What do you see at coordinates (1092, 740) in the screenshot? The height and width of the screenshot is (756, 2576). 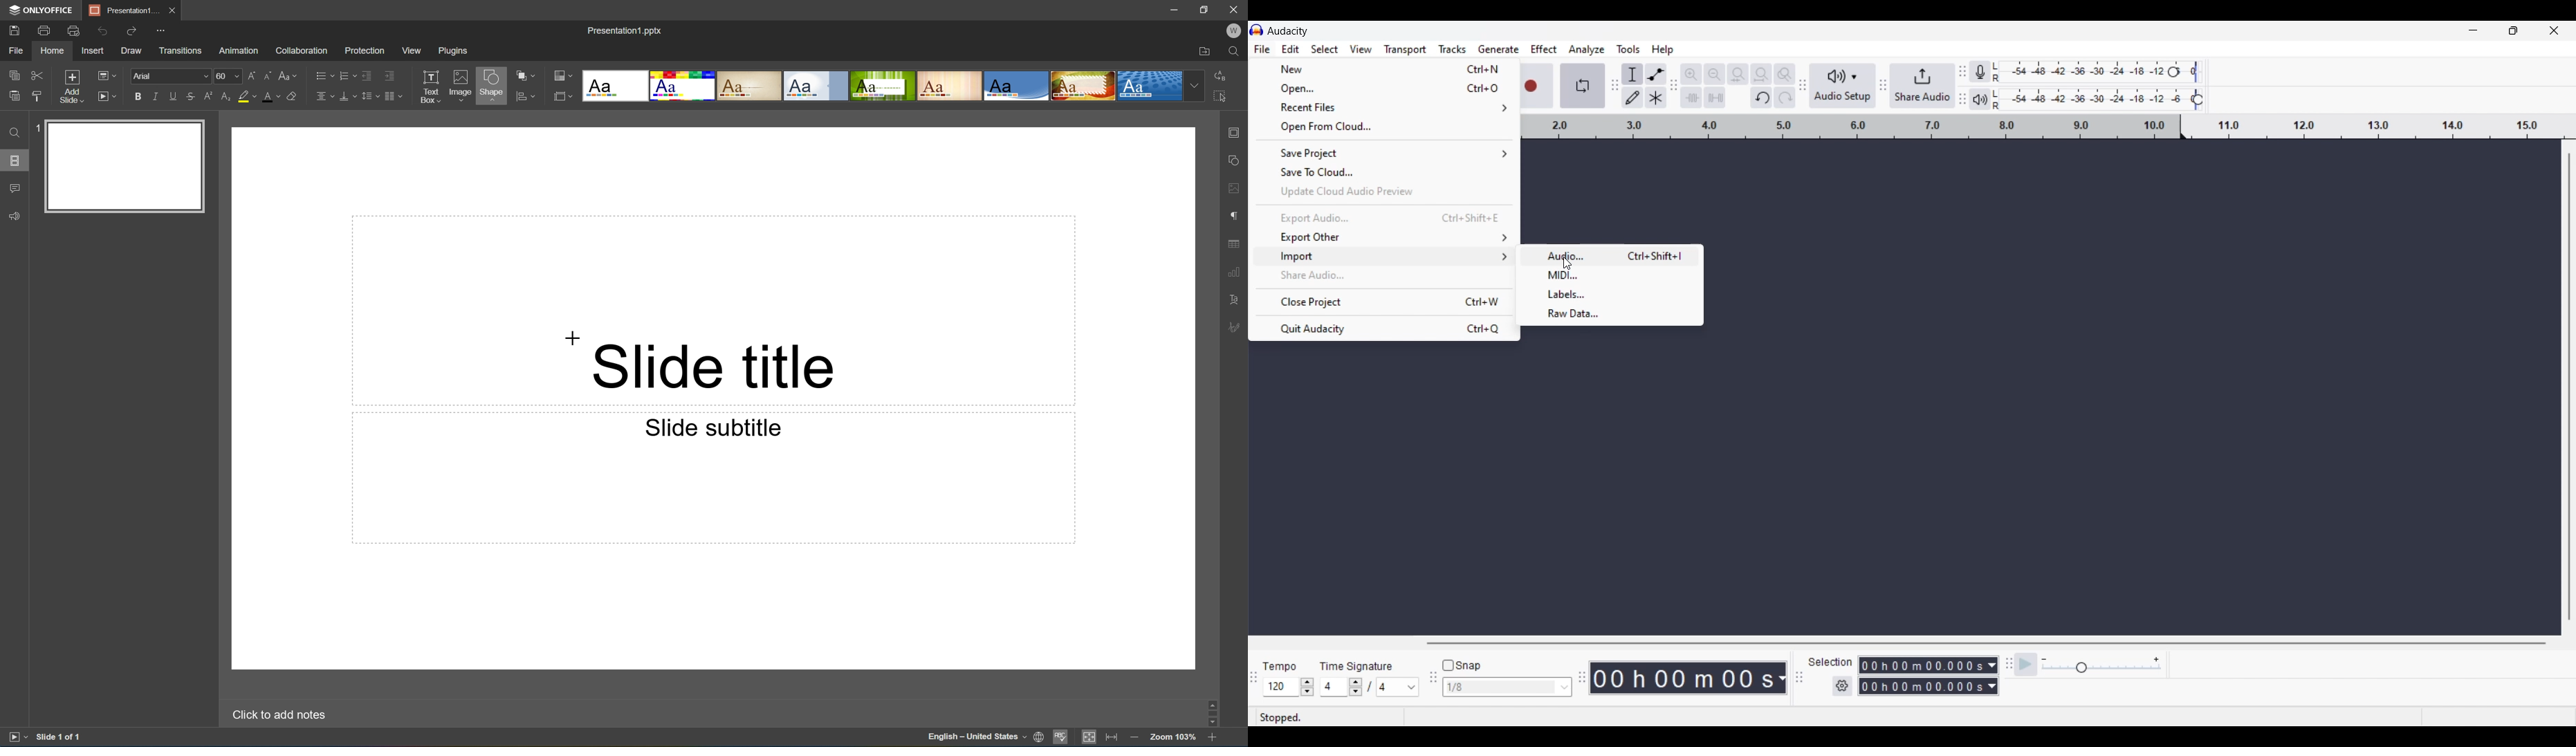 I see `Fit to slide` at bounding box center [1092, 740].